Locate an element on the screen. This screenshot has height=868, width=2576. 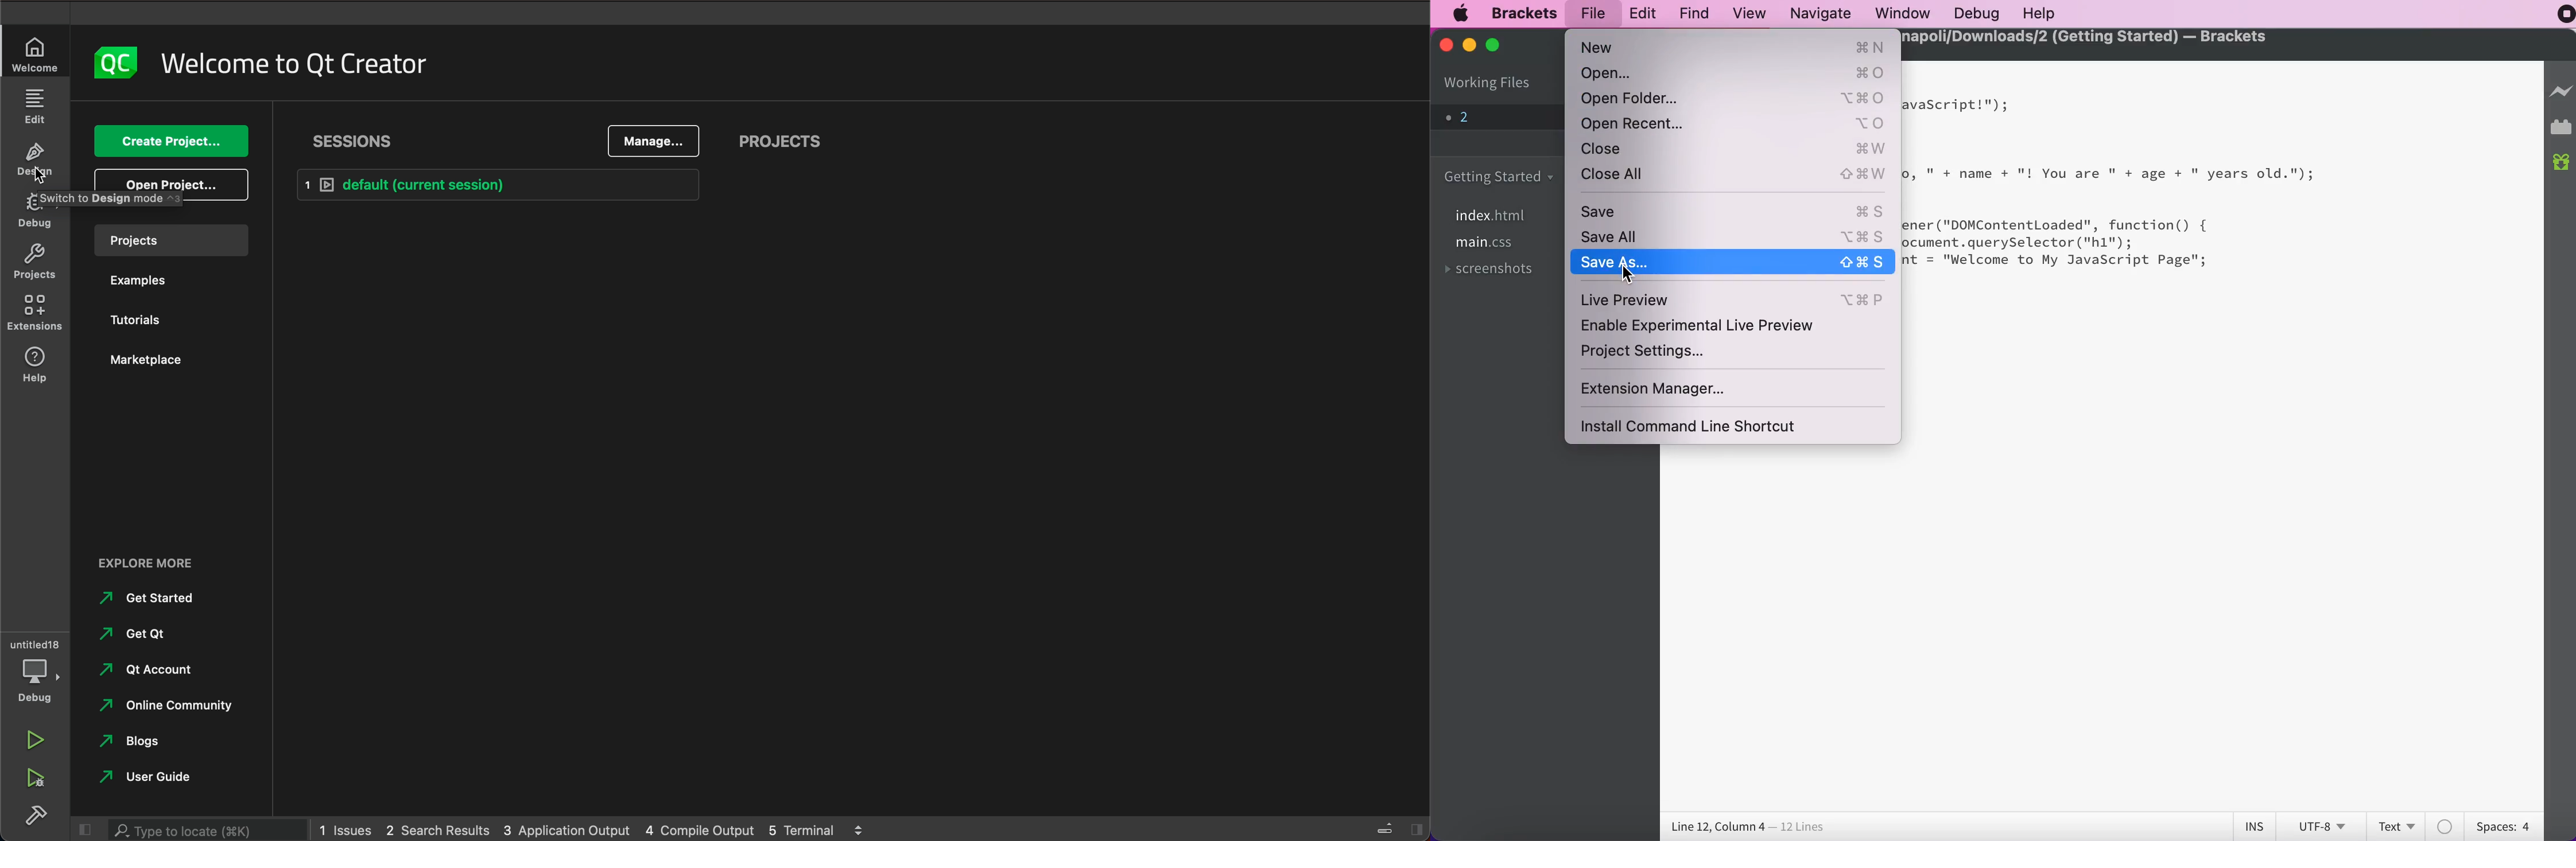
minimize is located at coordinates (1468, 45).